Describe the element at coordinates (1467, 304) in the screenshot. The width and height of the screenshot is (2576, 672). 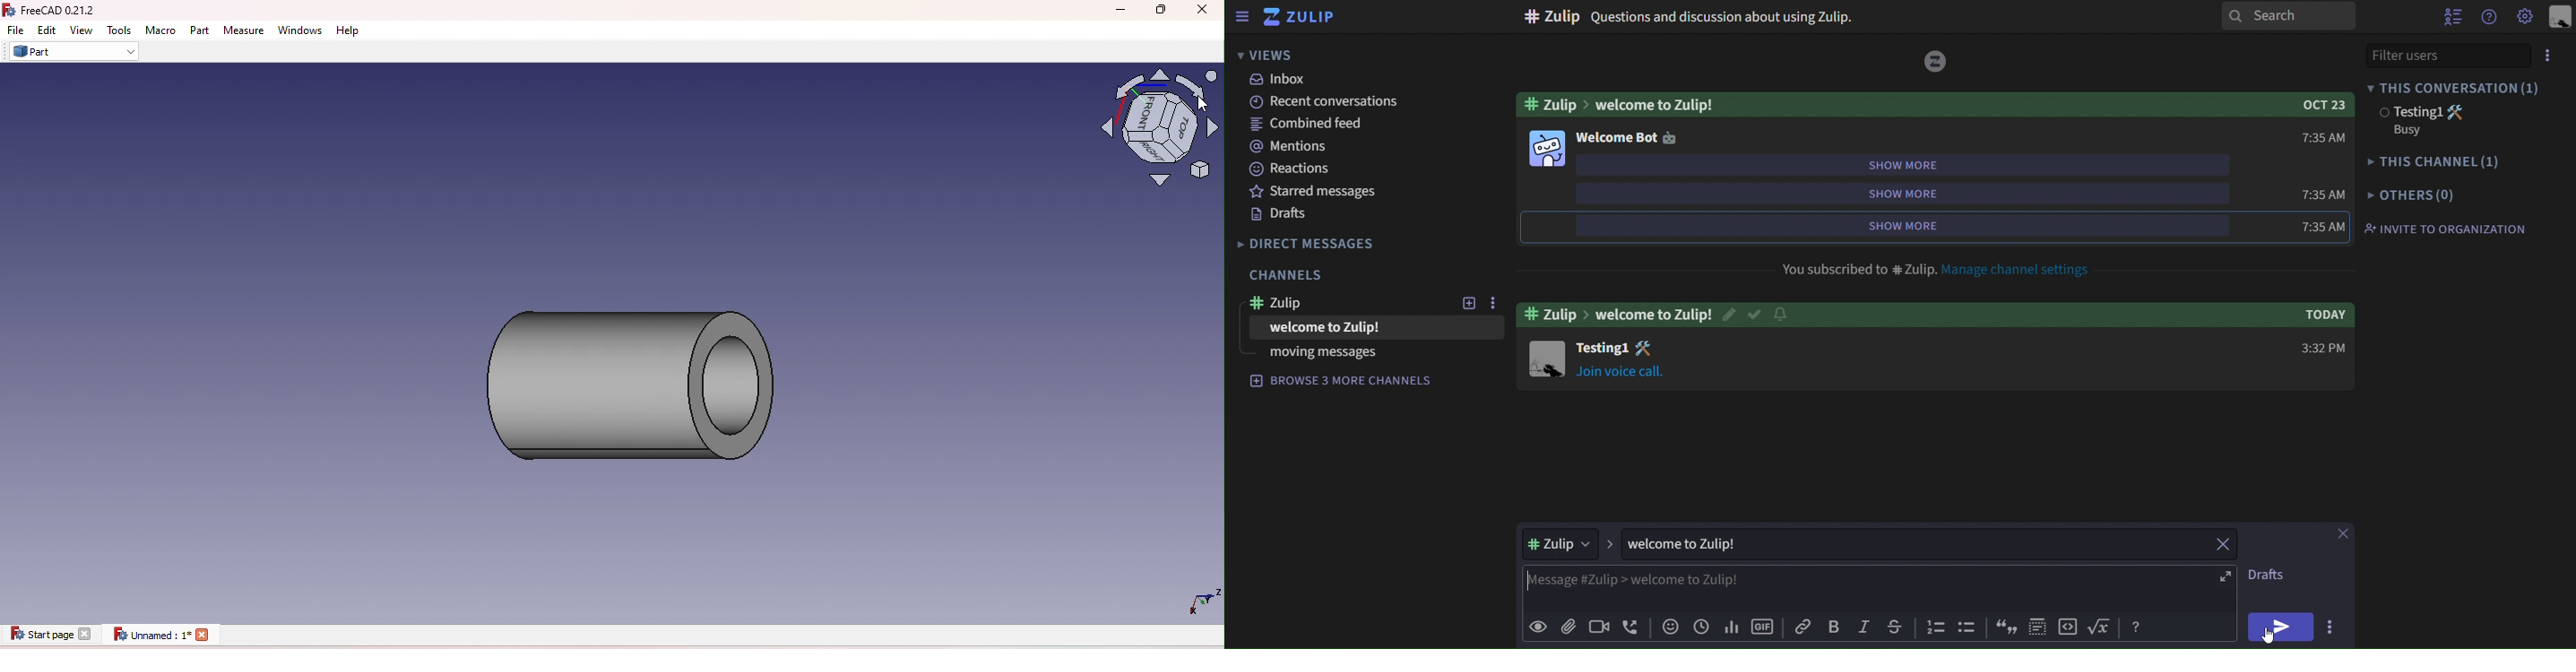
I see `new topic` at that location.